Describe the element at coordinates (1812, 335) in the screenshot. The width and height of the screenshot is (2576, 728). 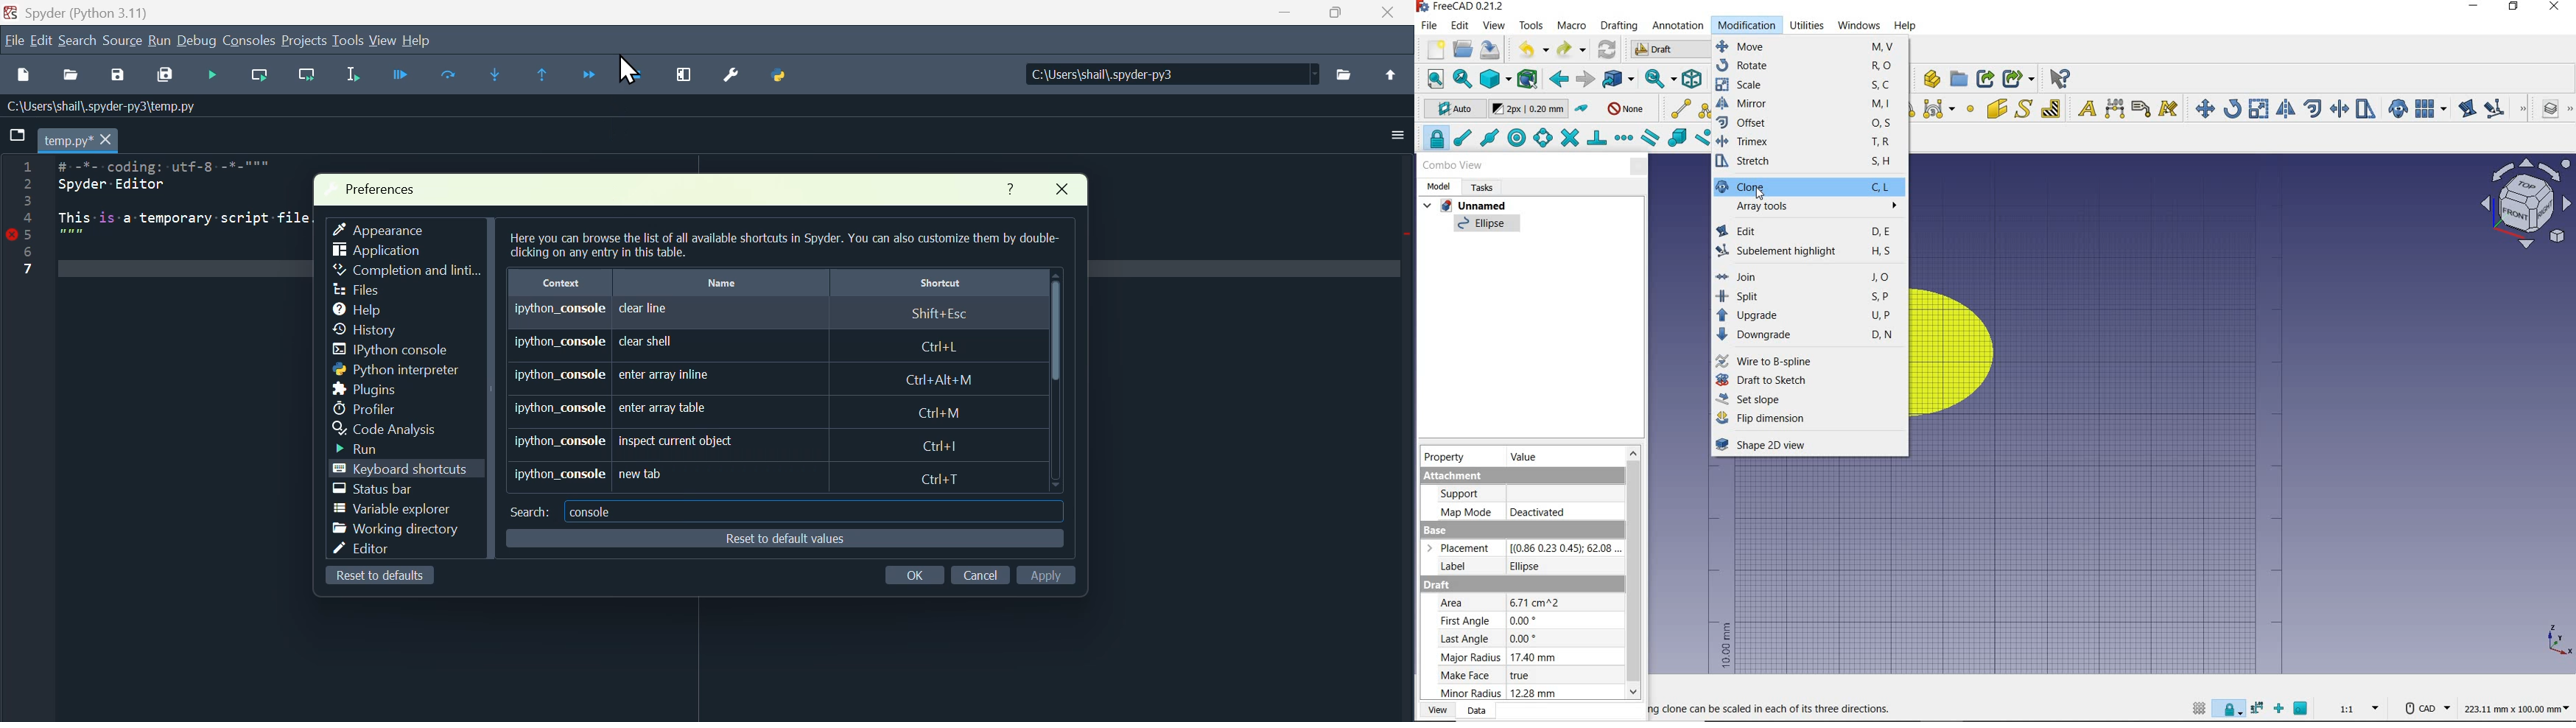
I see `downgrade` at that location.